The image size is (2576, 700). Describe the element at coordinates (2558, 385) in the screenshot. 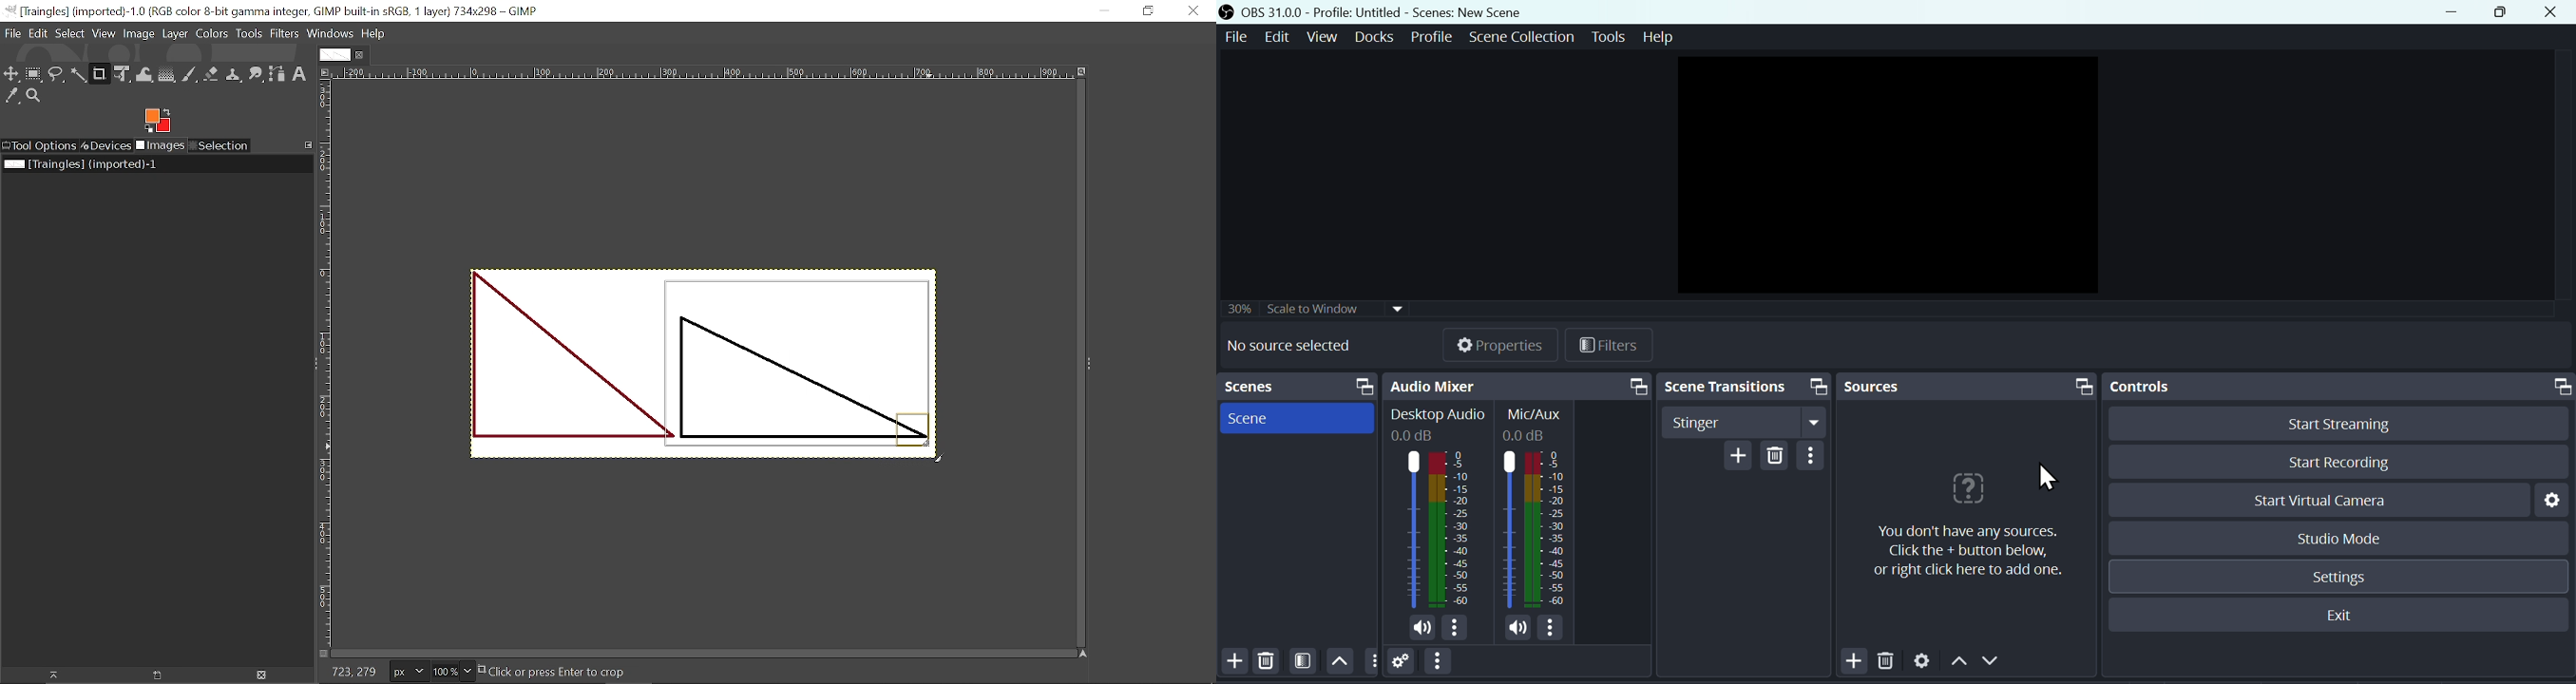

I see `maximize` at that location.